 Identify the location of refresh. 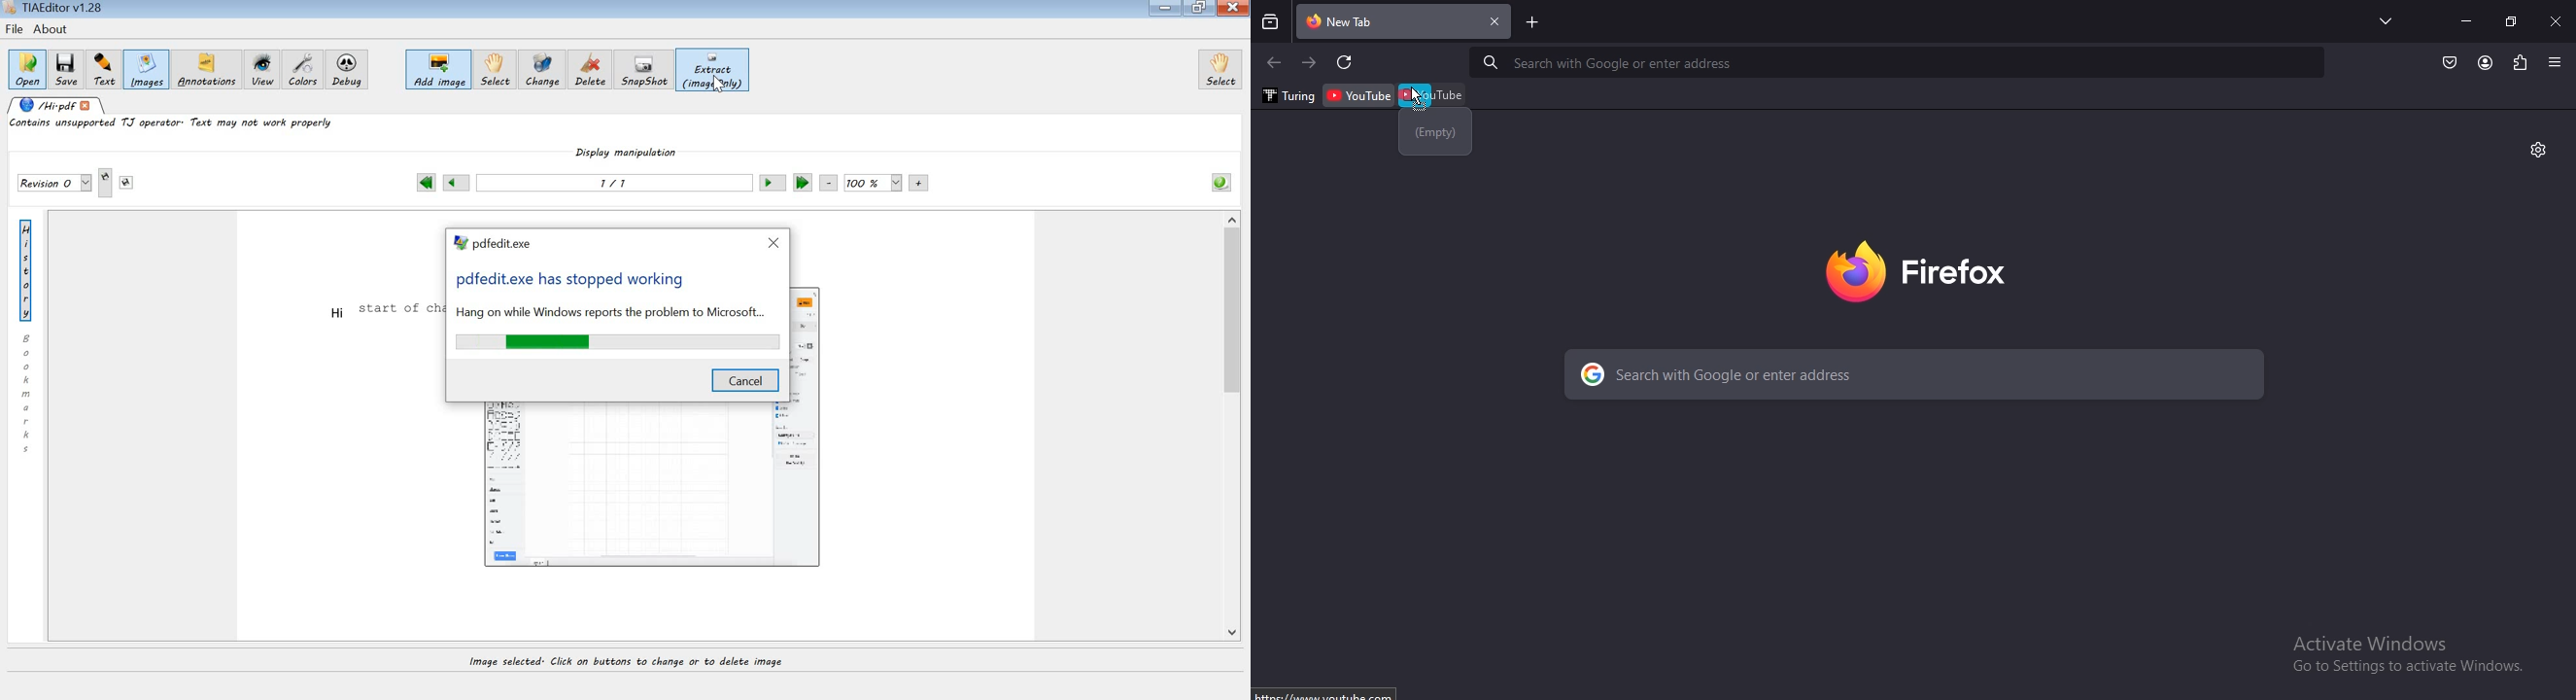
(1346, 63).